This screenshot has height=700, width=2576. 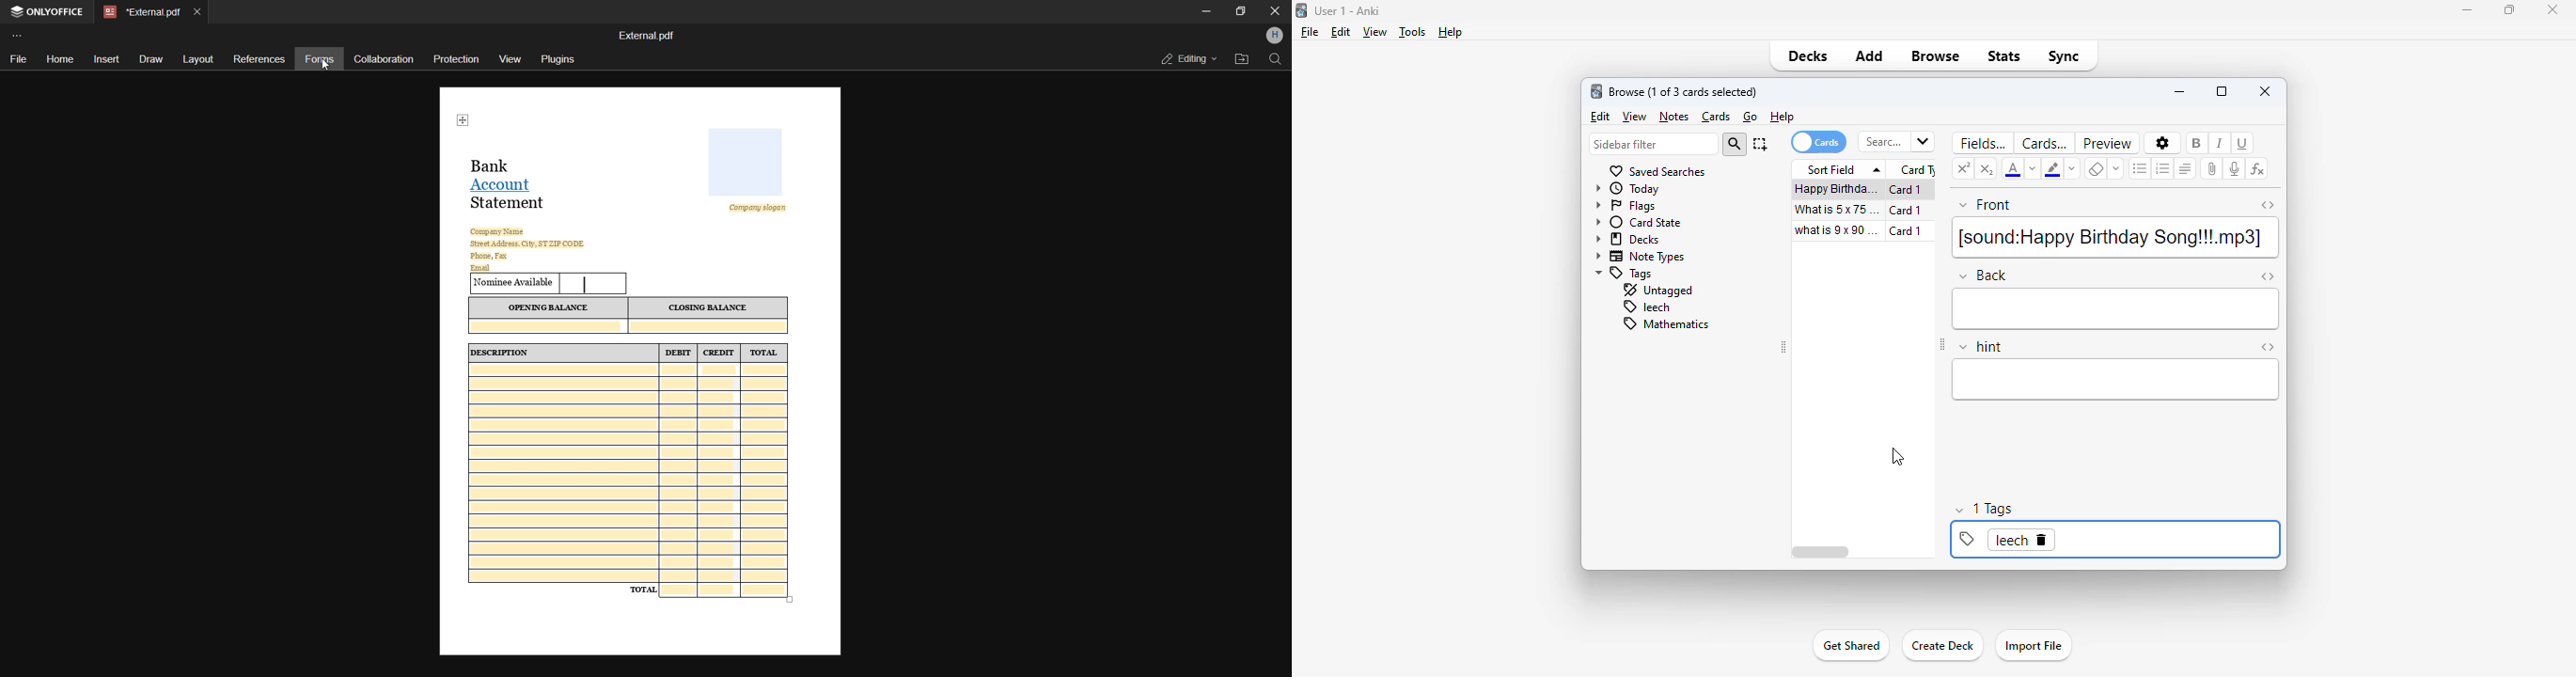 I want to click on hint, so click(x=2116, y=380).